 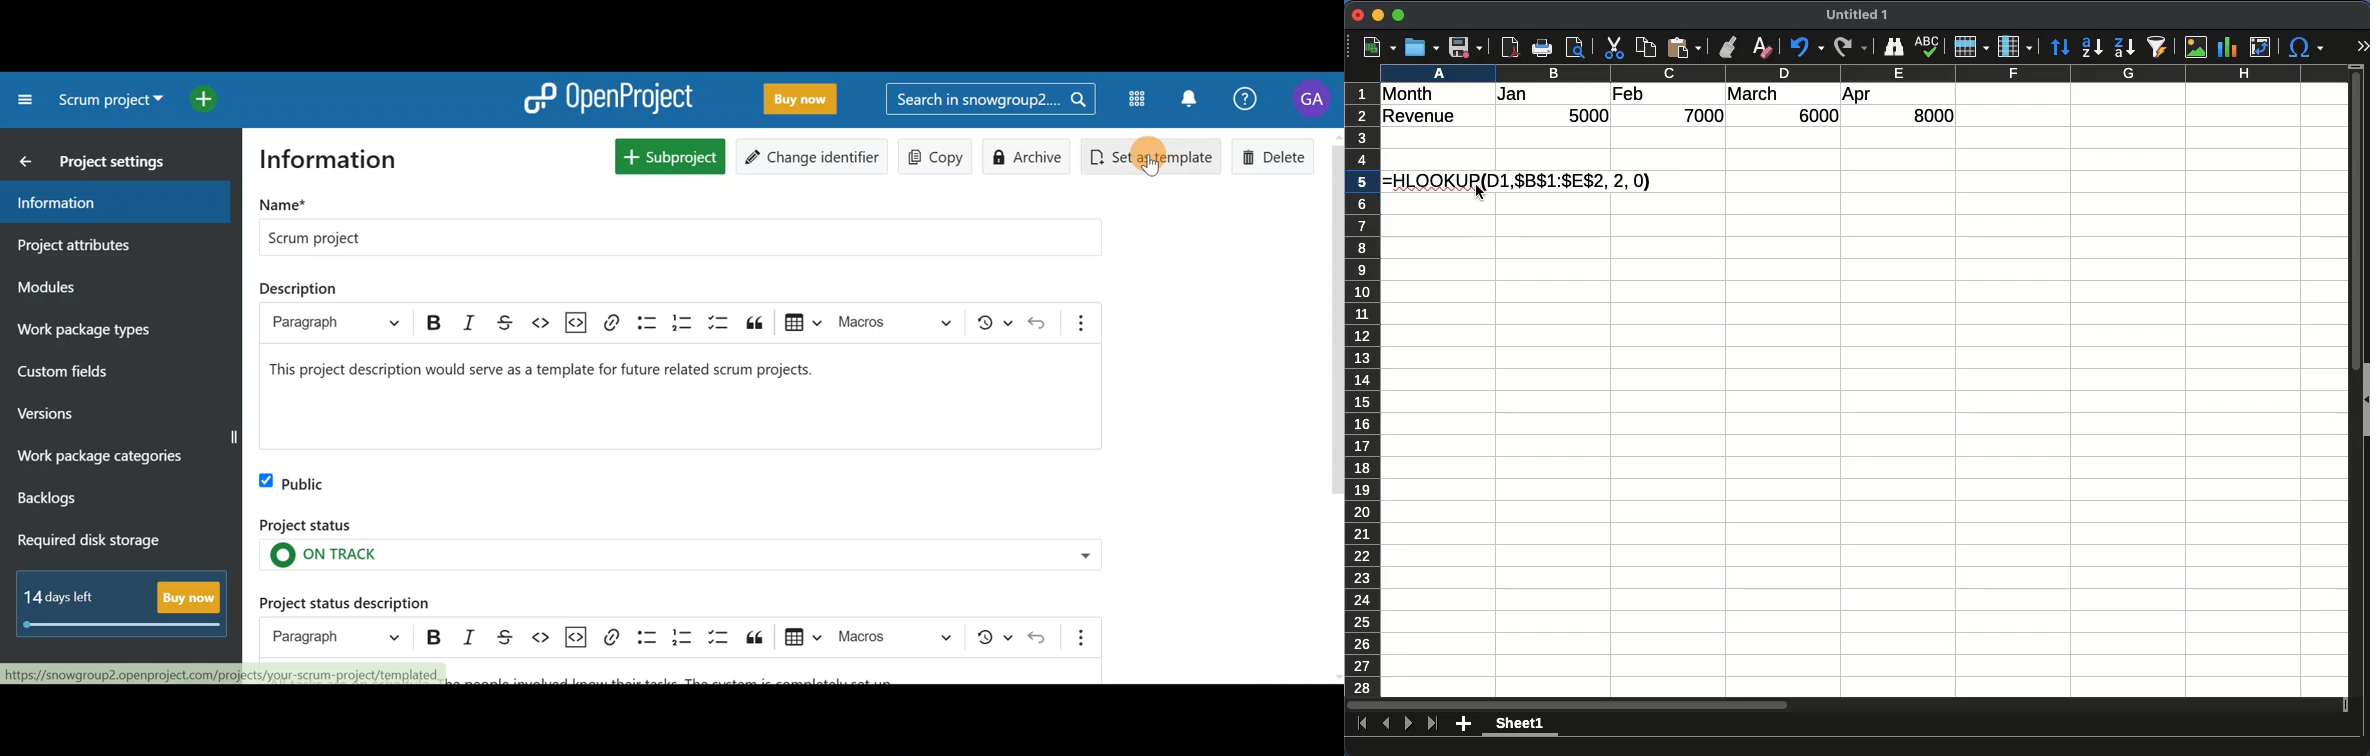 I want to click on first sheet, so click(x=1363, y=723).